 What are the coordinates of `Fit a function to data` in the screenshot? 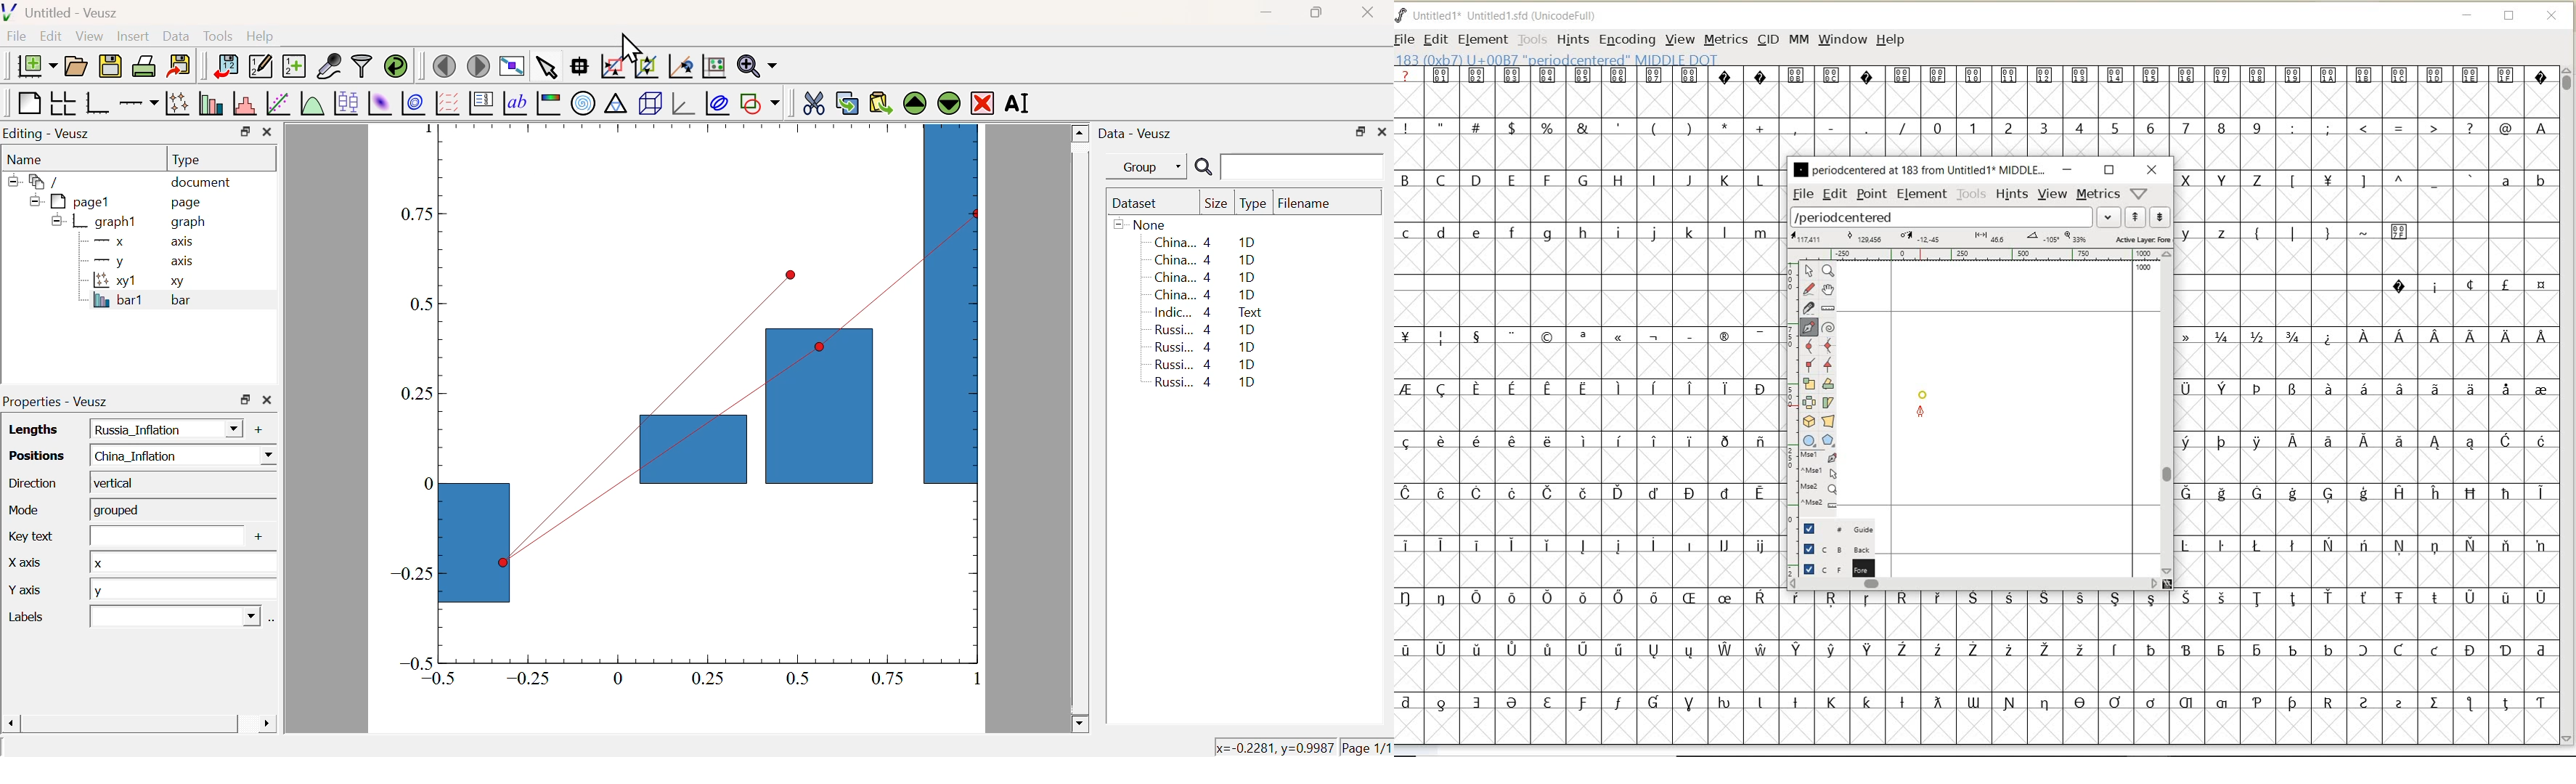 It's located at (279, 105).